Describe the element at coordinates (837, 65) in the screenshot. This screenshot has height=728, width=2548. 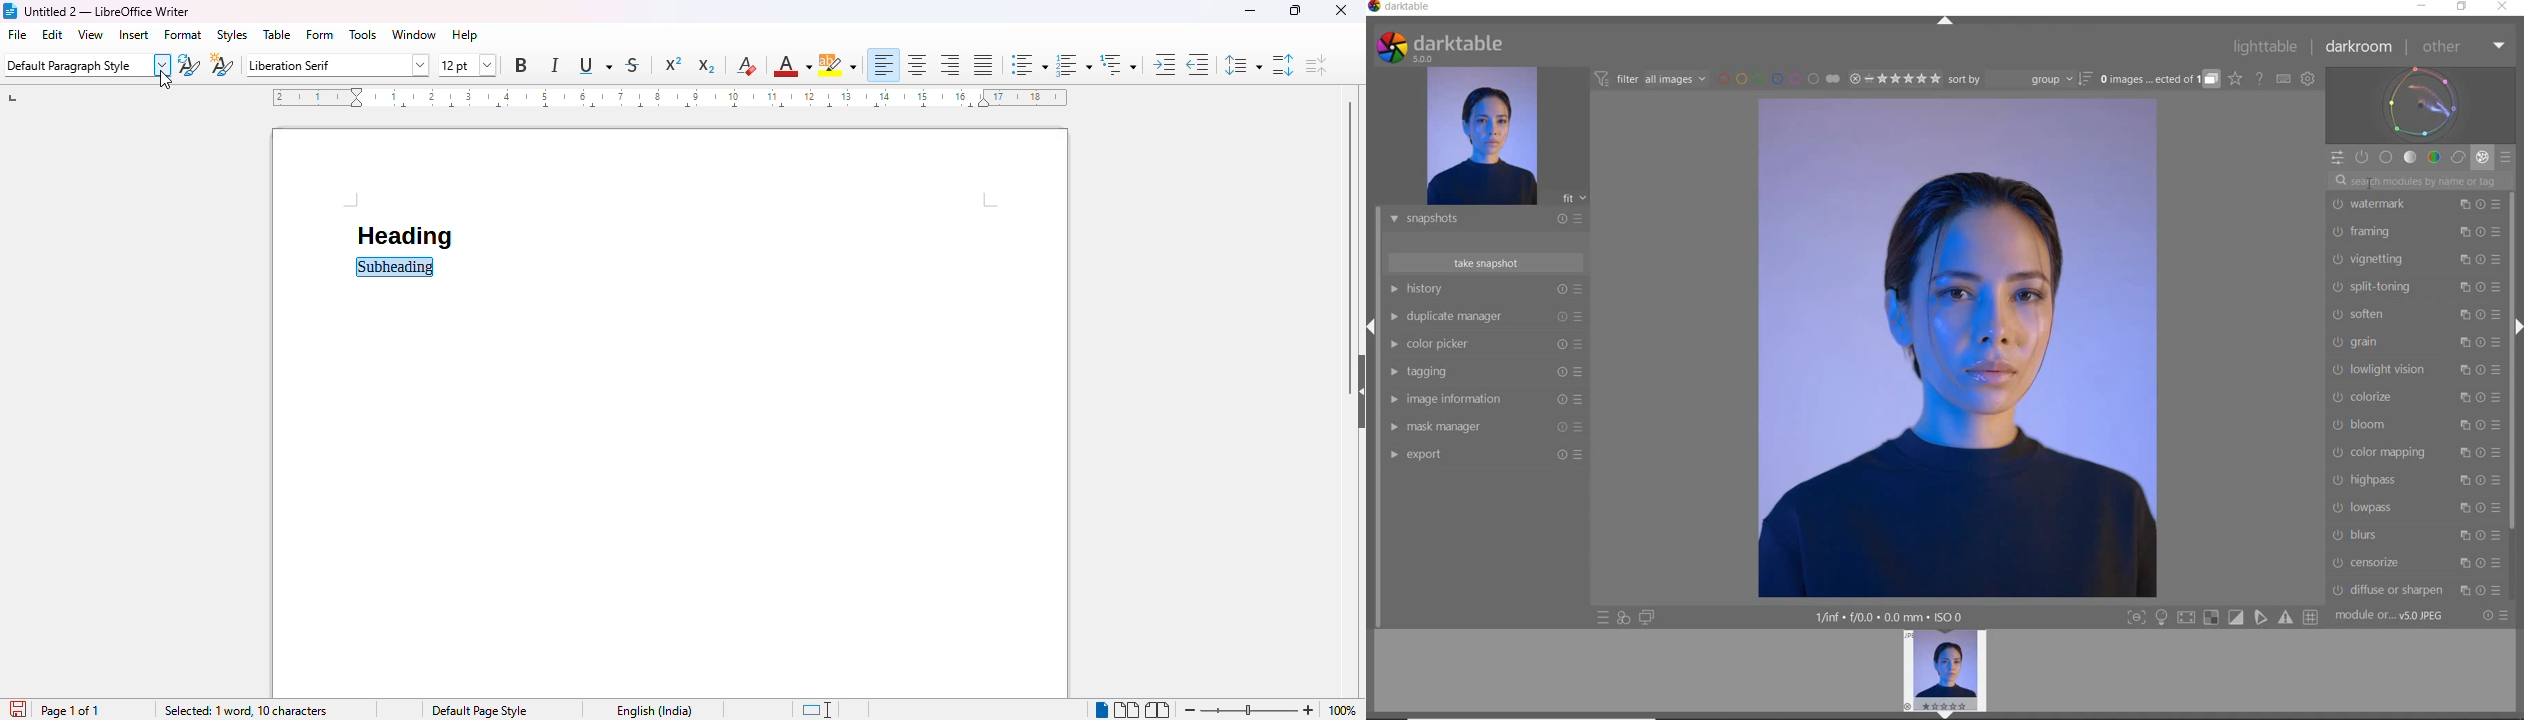
I see `character highlighting color` at that location.